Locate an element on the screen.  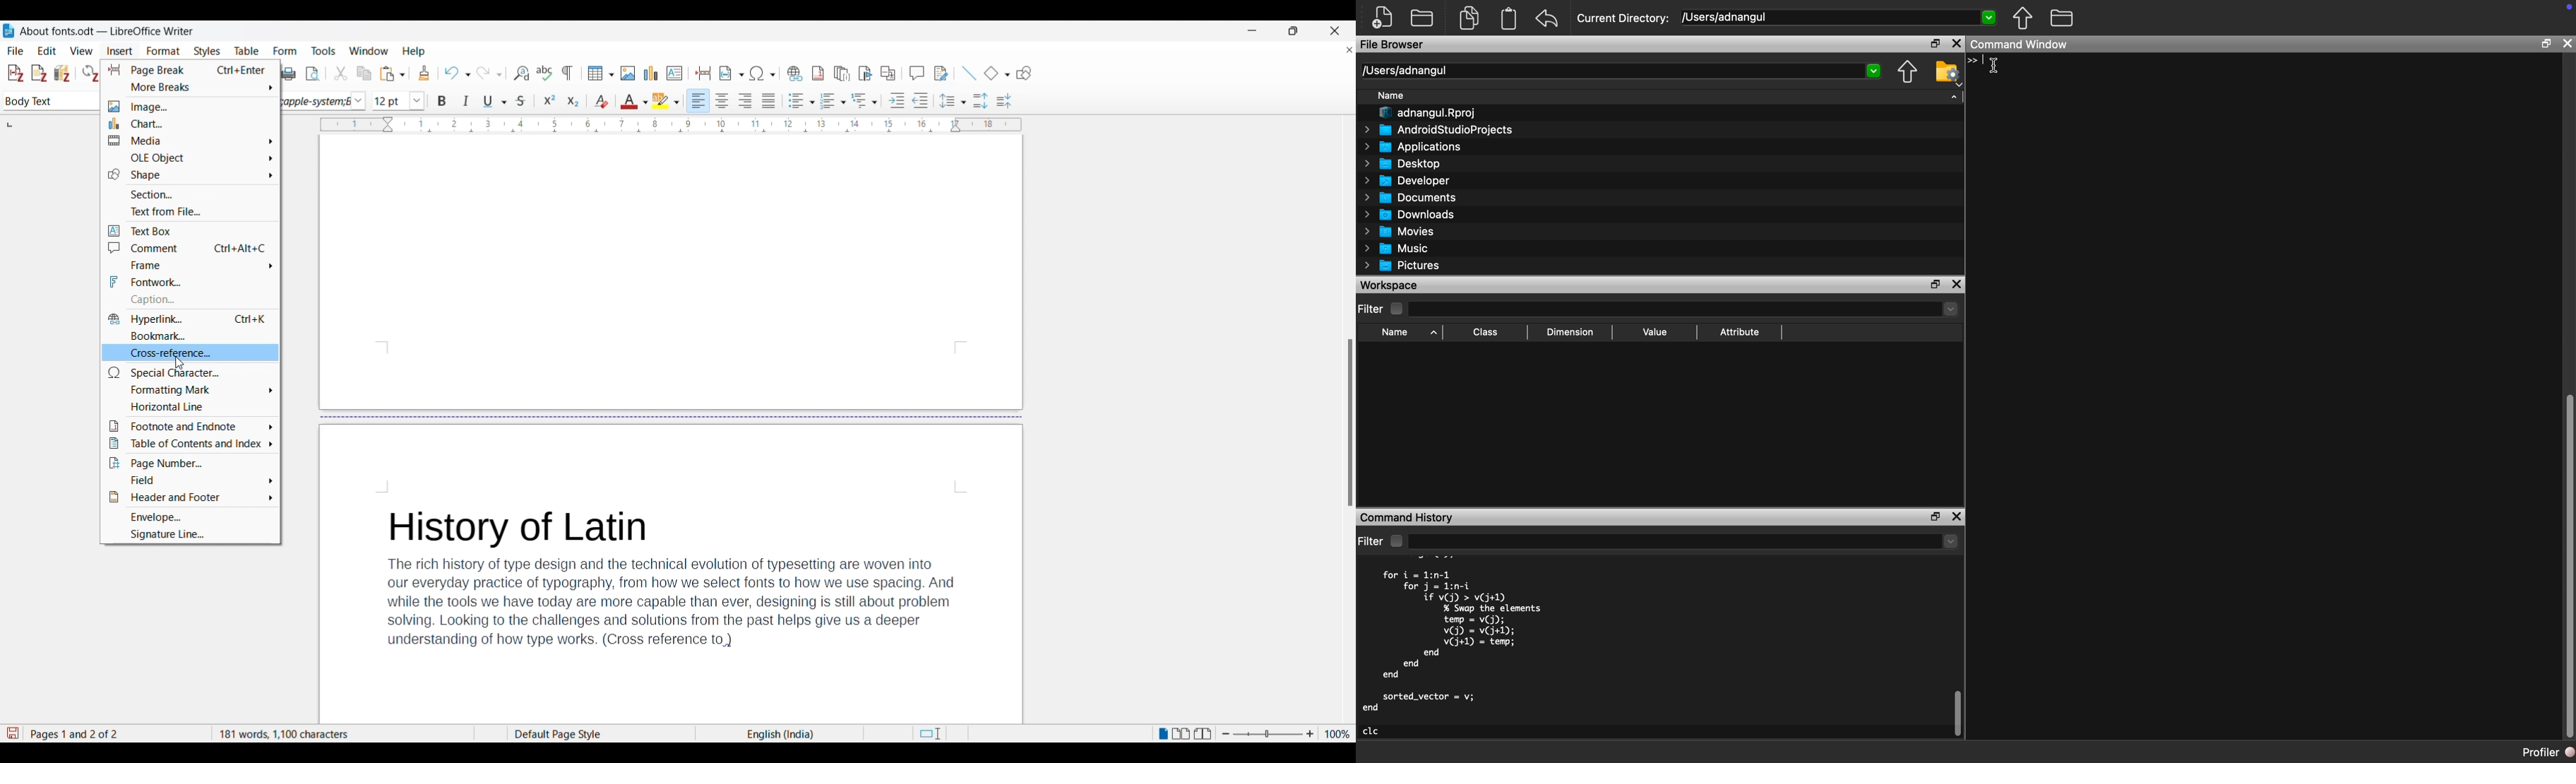
Page 1 and 2 of 2 is located at coordinates (116, 733).